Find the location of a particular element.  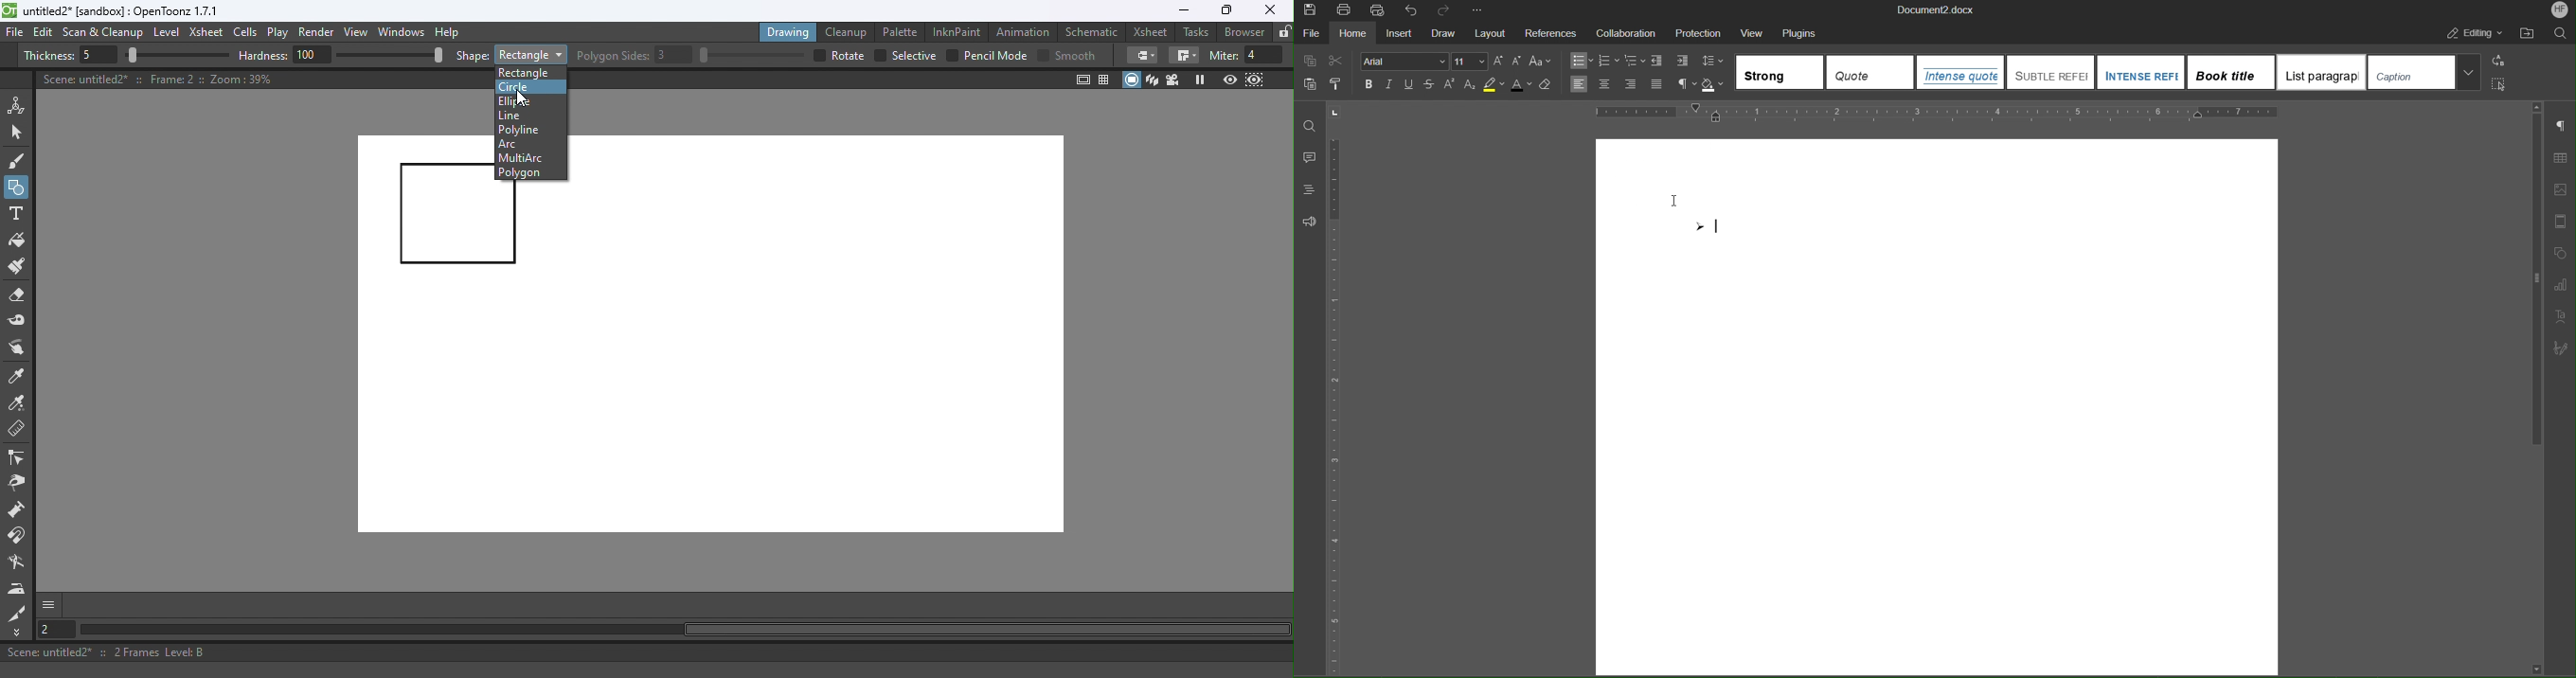

Graph Settings is located at coordinates (2558, 284).